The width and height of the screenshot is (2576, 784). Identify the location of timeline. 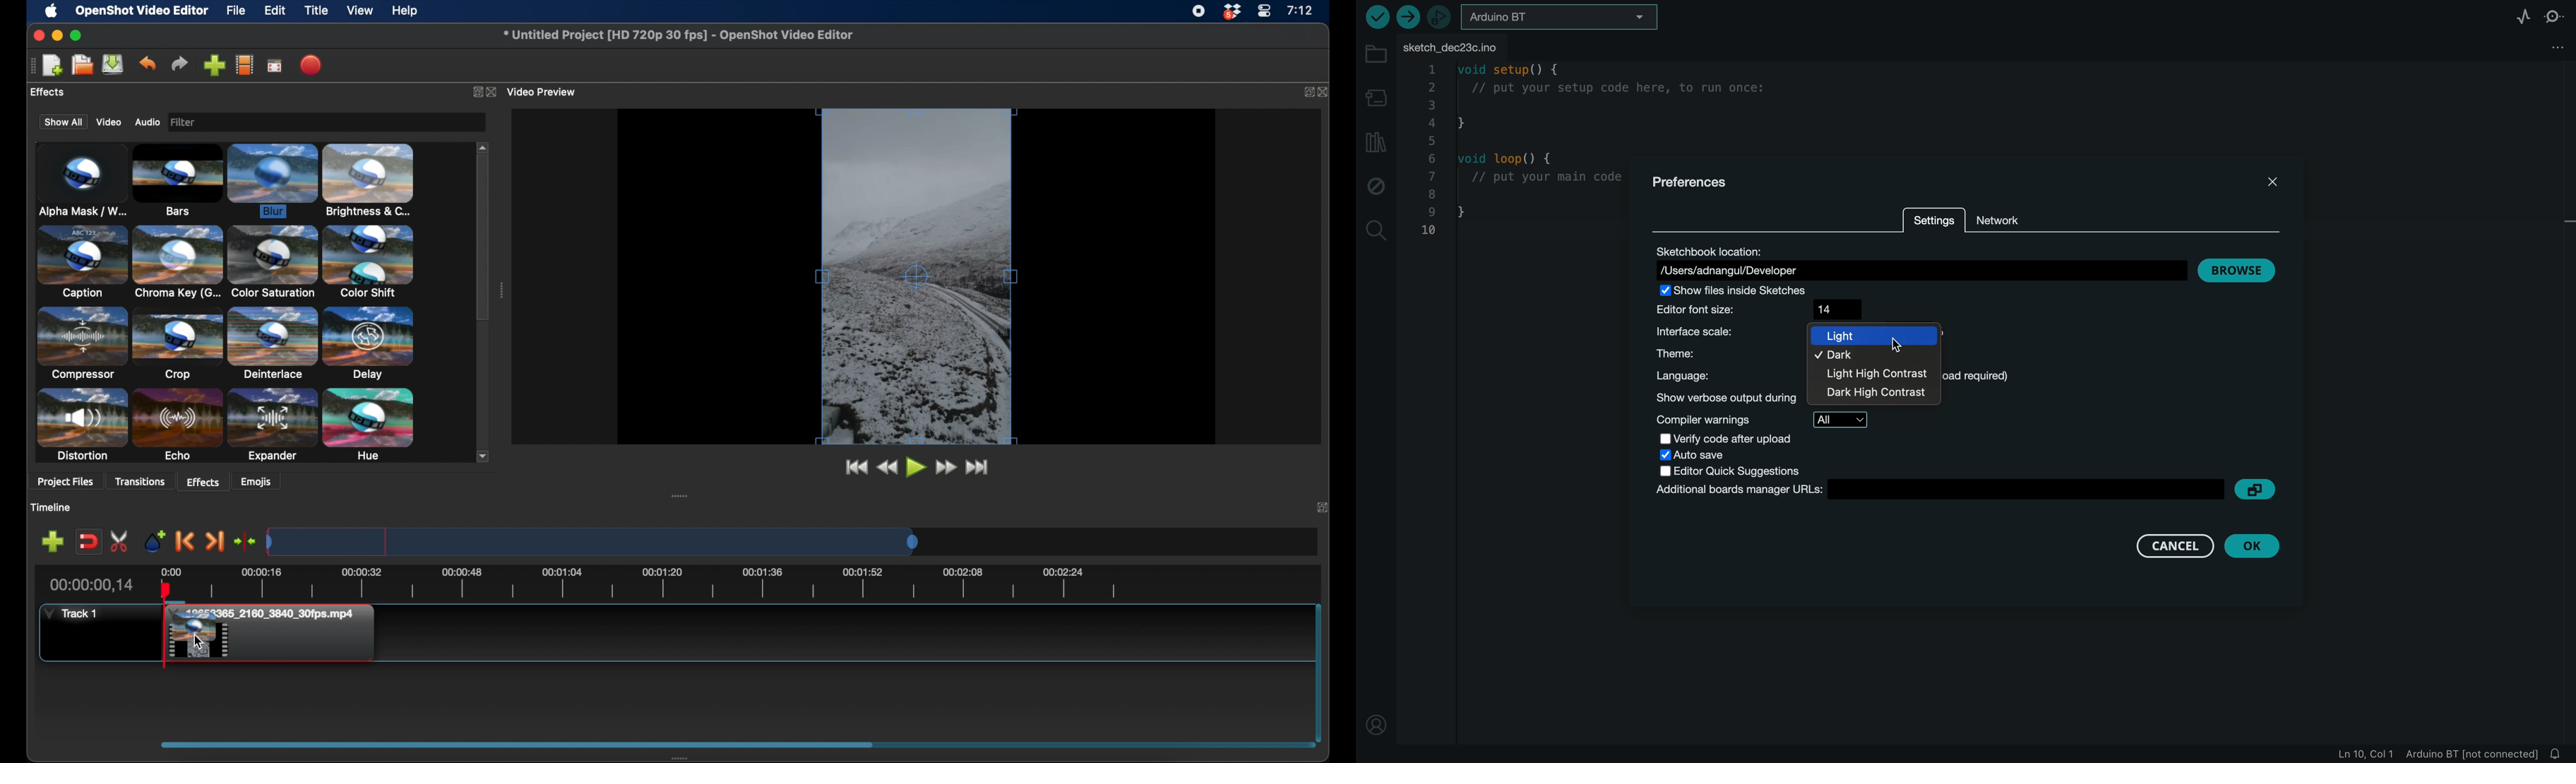
(658, 586).